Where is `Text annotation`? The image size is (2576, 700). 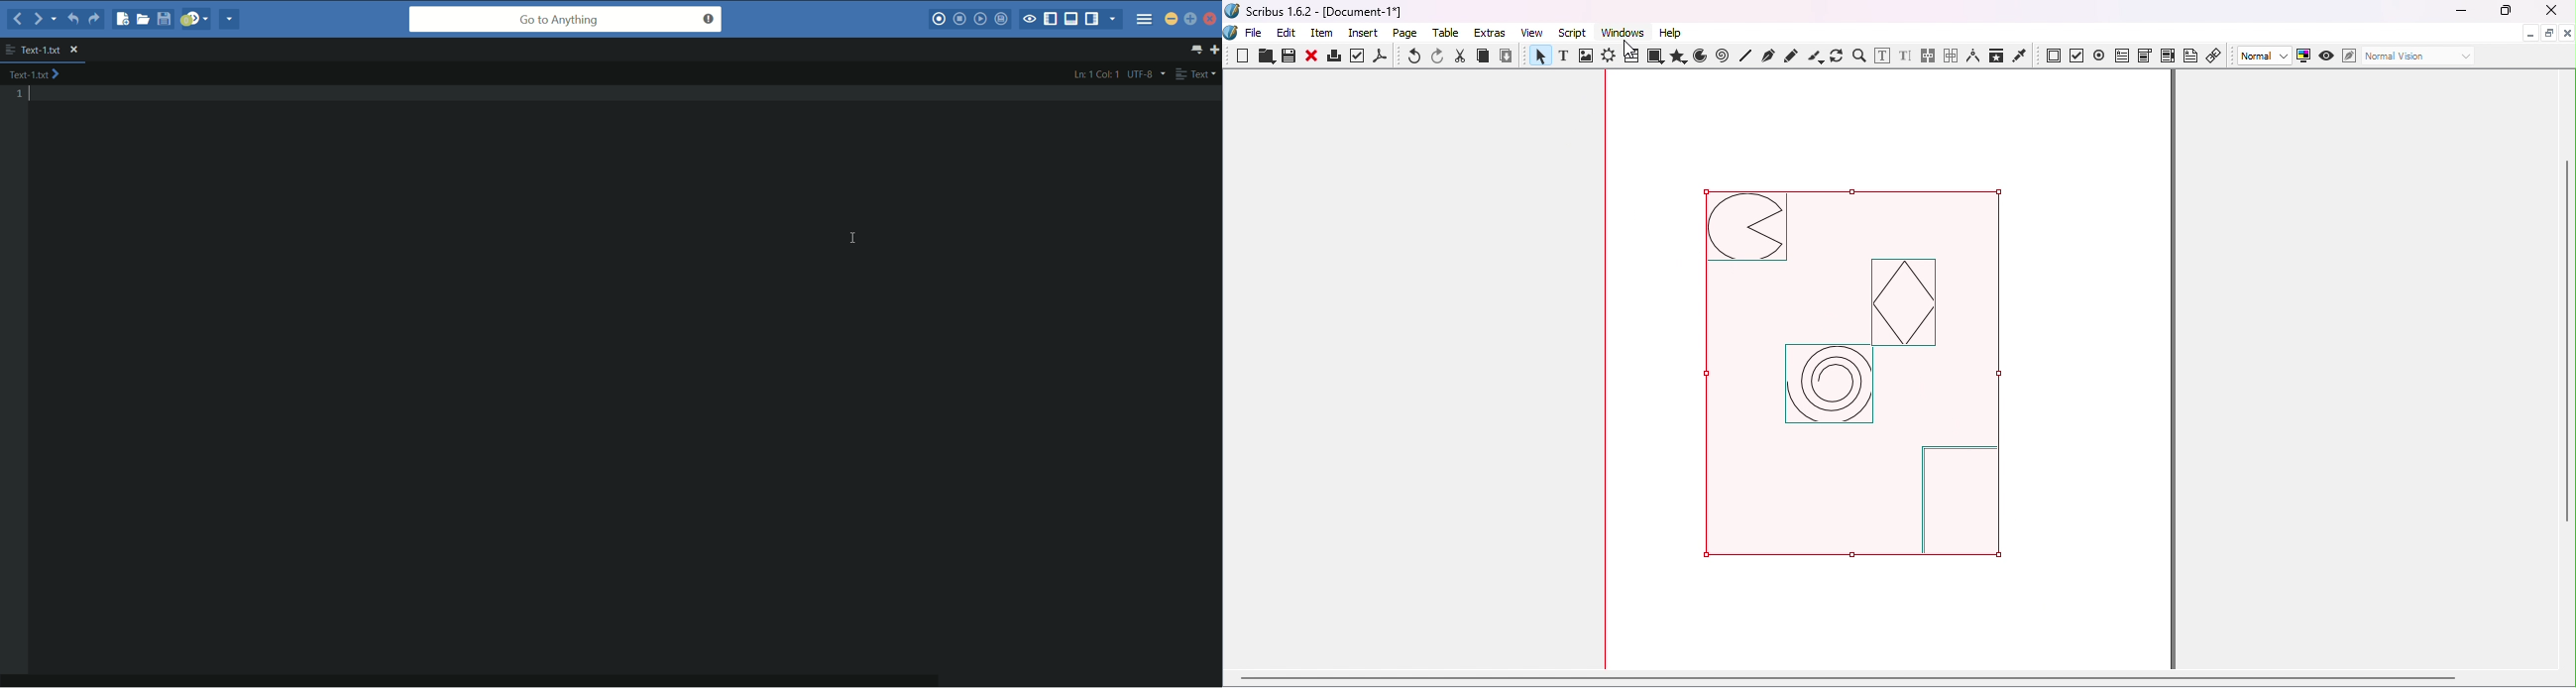
Text annotation is located at coordinates (2190, 55).